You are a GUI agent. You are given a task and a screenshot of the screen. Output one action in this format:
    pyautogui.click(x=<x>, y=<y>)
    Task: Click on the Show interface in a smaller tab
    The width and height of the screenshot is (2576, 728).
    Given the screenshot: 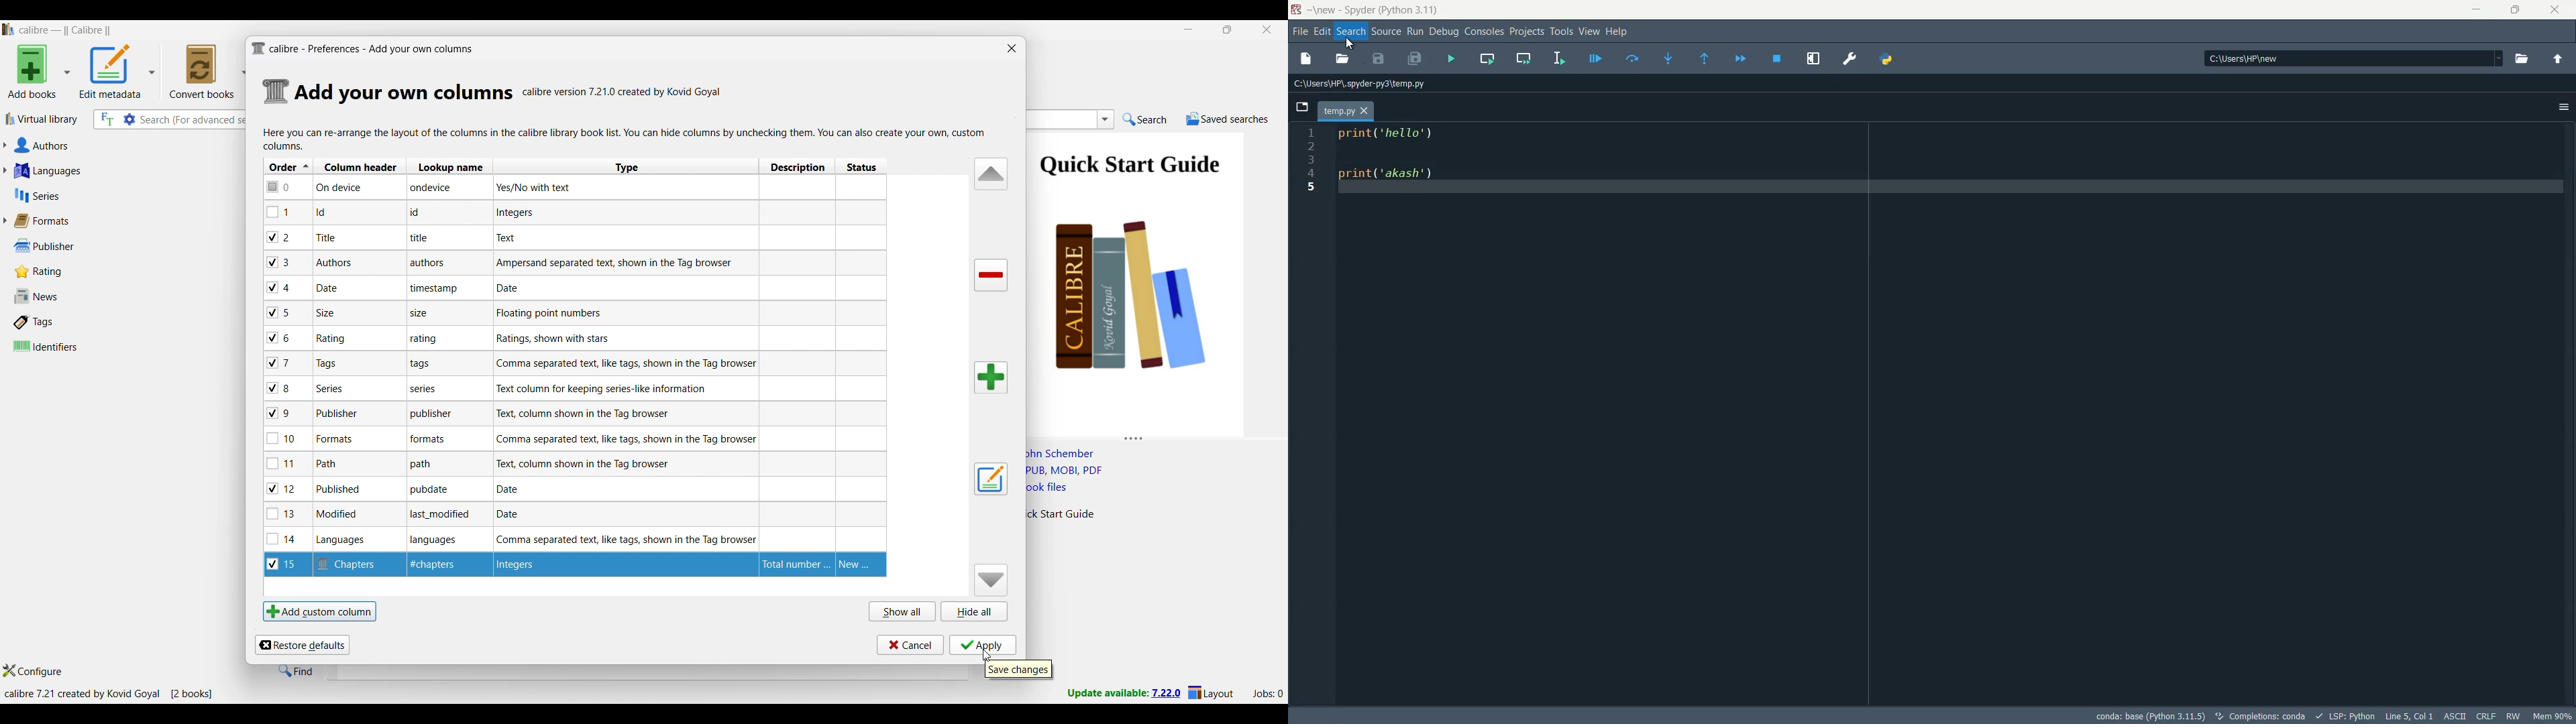 What is the action you would take?
    pyautogui.click(x=1228, y=29)
    